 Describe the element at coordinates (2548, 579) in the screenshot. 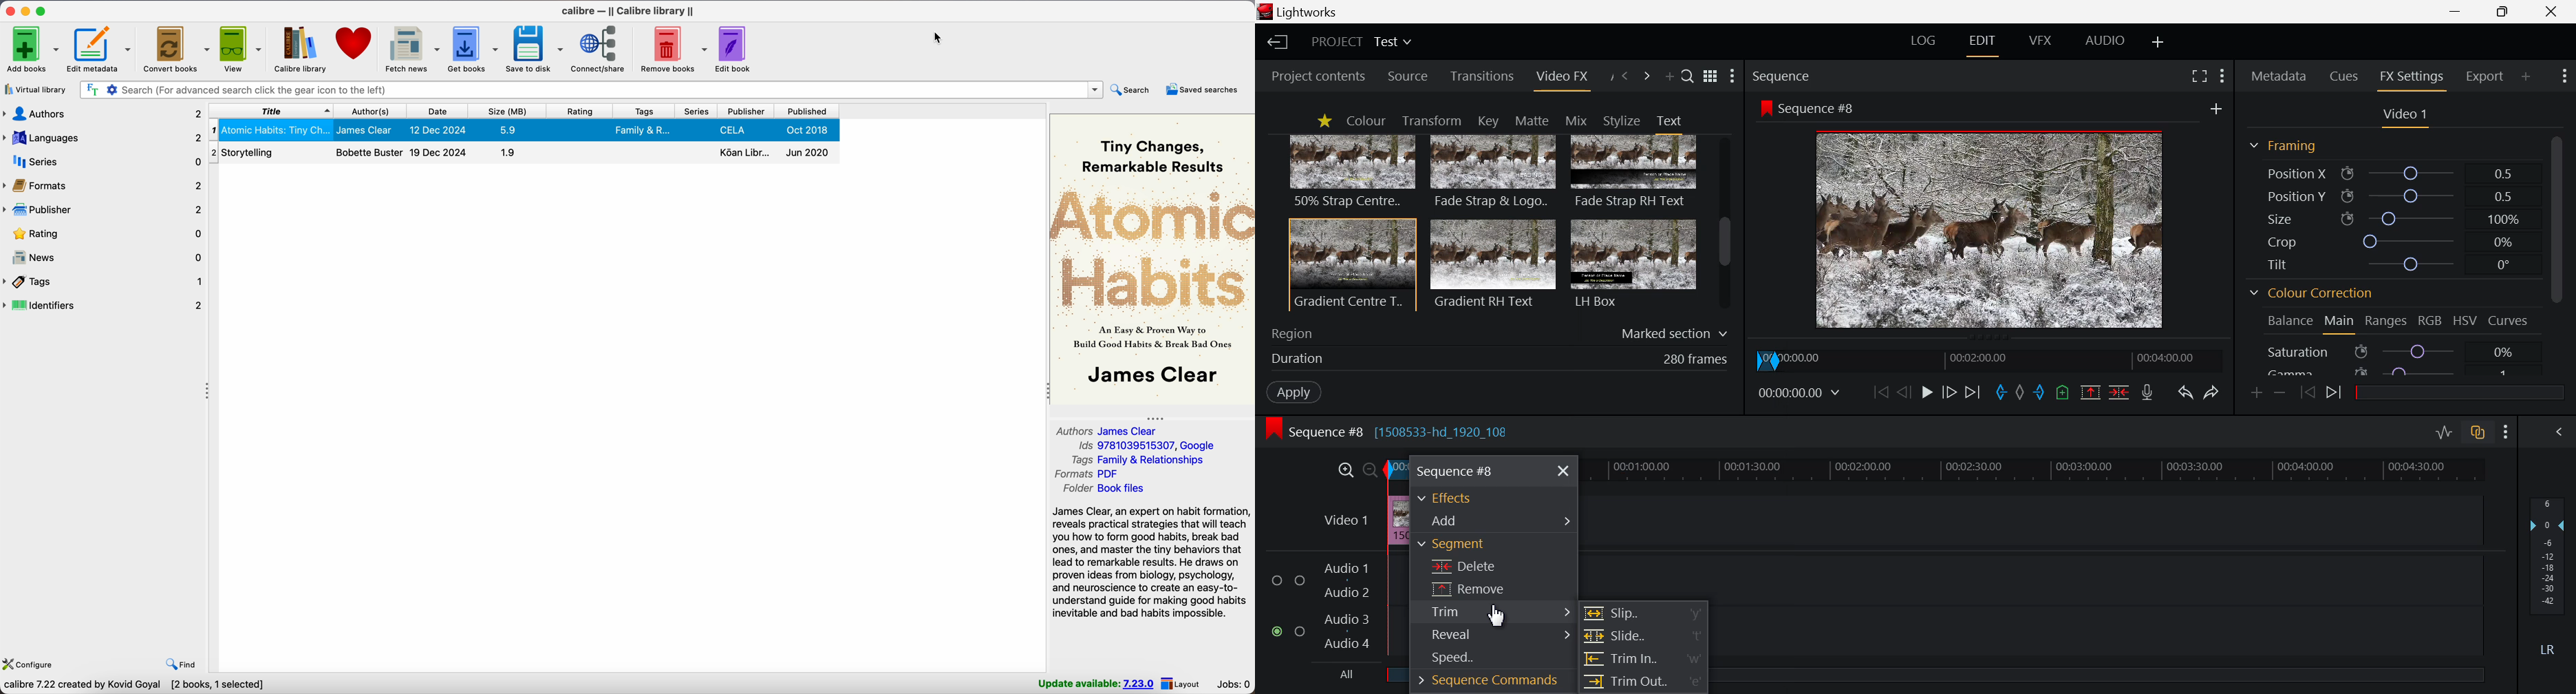

I see `Decibel Level` at that location.